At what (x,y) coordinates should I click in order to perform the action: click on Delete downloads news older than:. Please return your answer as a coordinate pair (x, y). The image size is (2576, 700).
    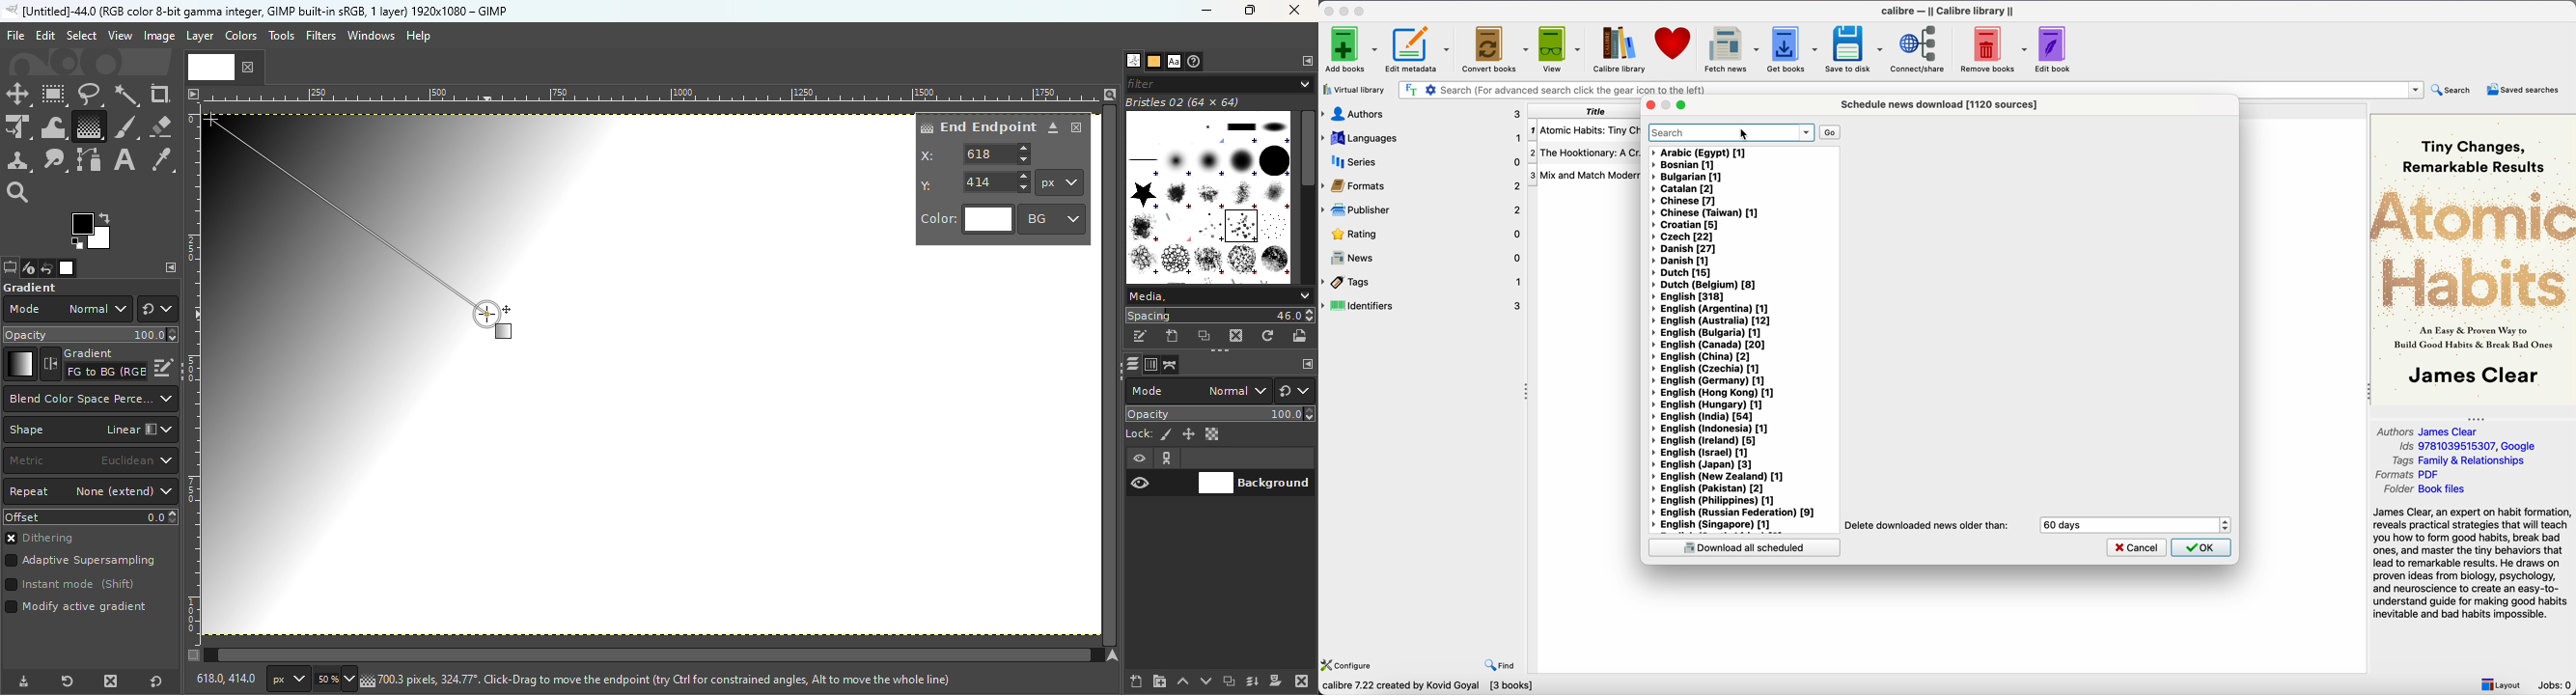
    Looking at the image, I should click on (1928, 526).